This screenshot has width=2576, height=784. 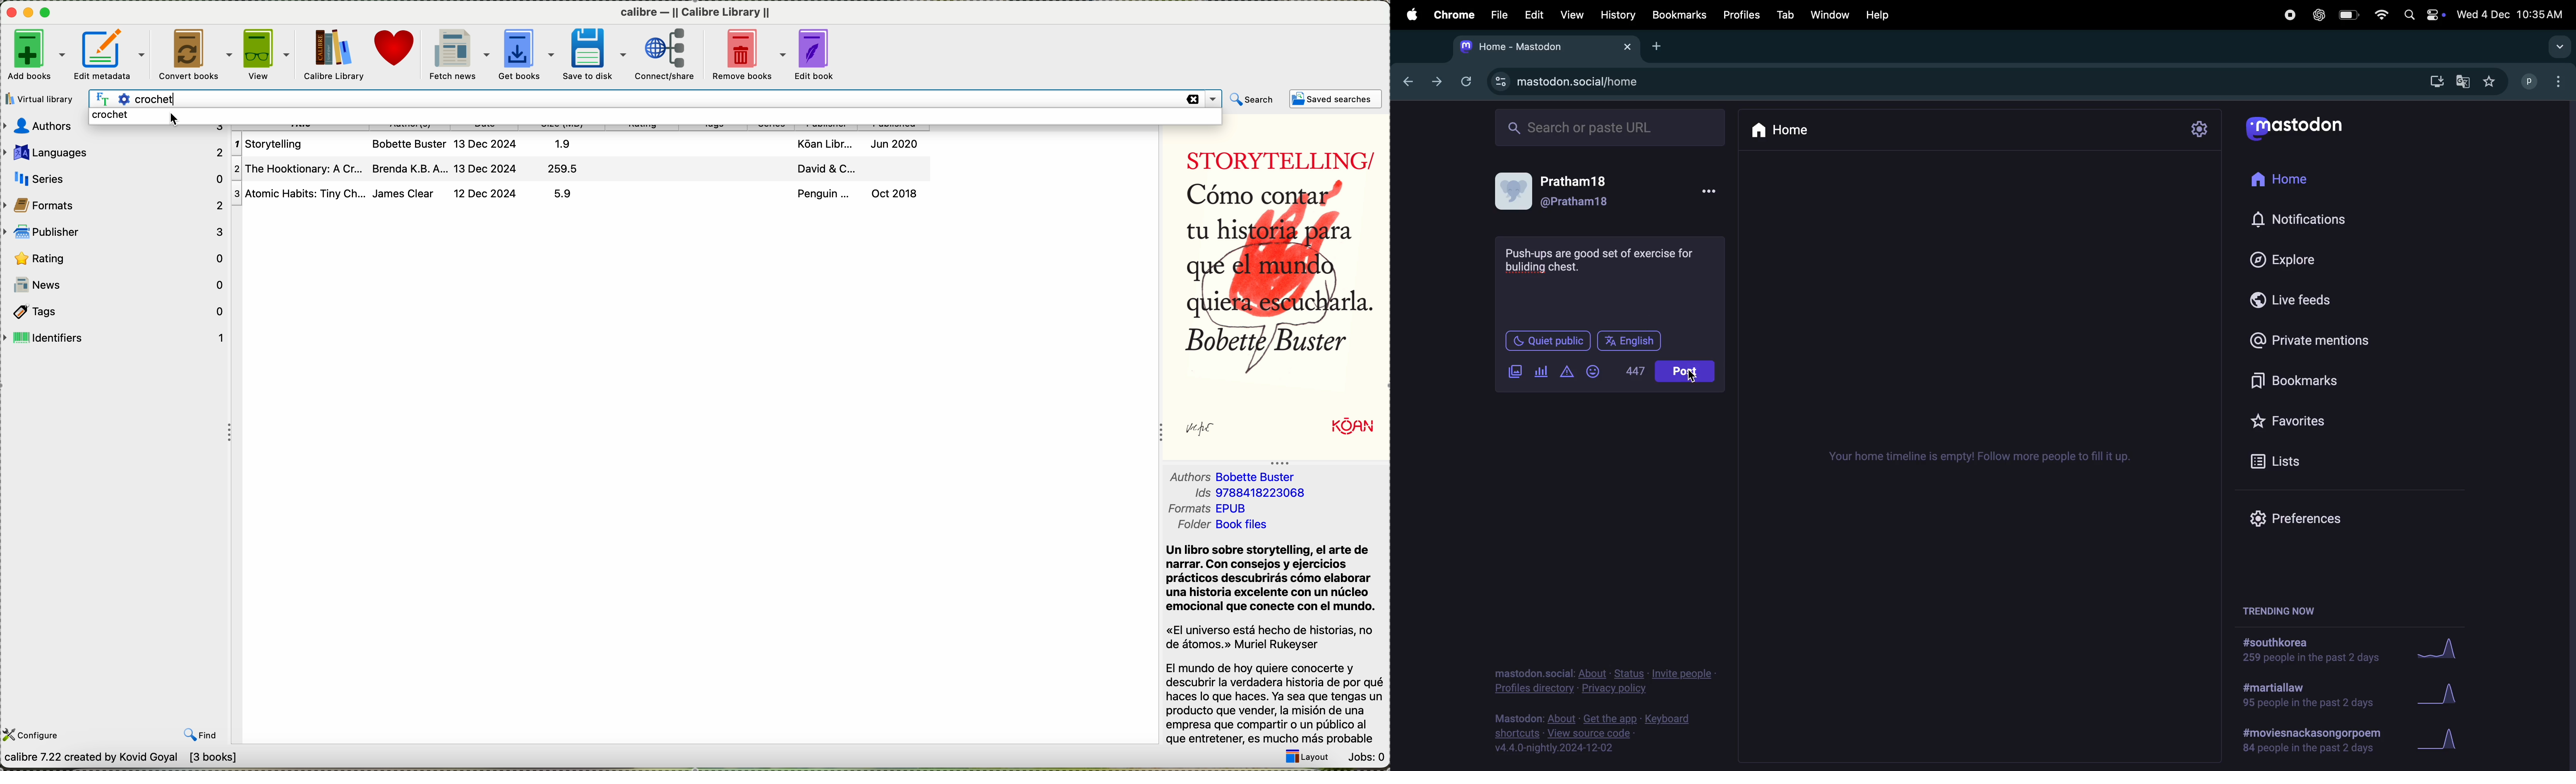 I want to click on maximize Calibre, so click(x=46, y=13).